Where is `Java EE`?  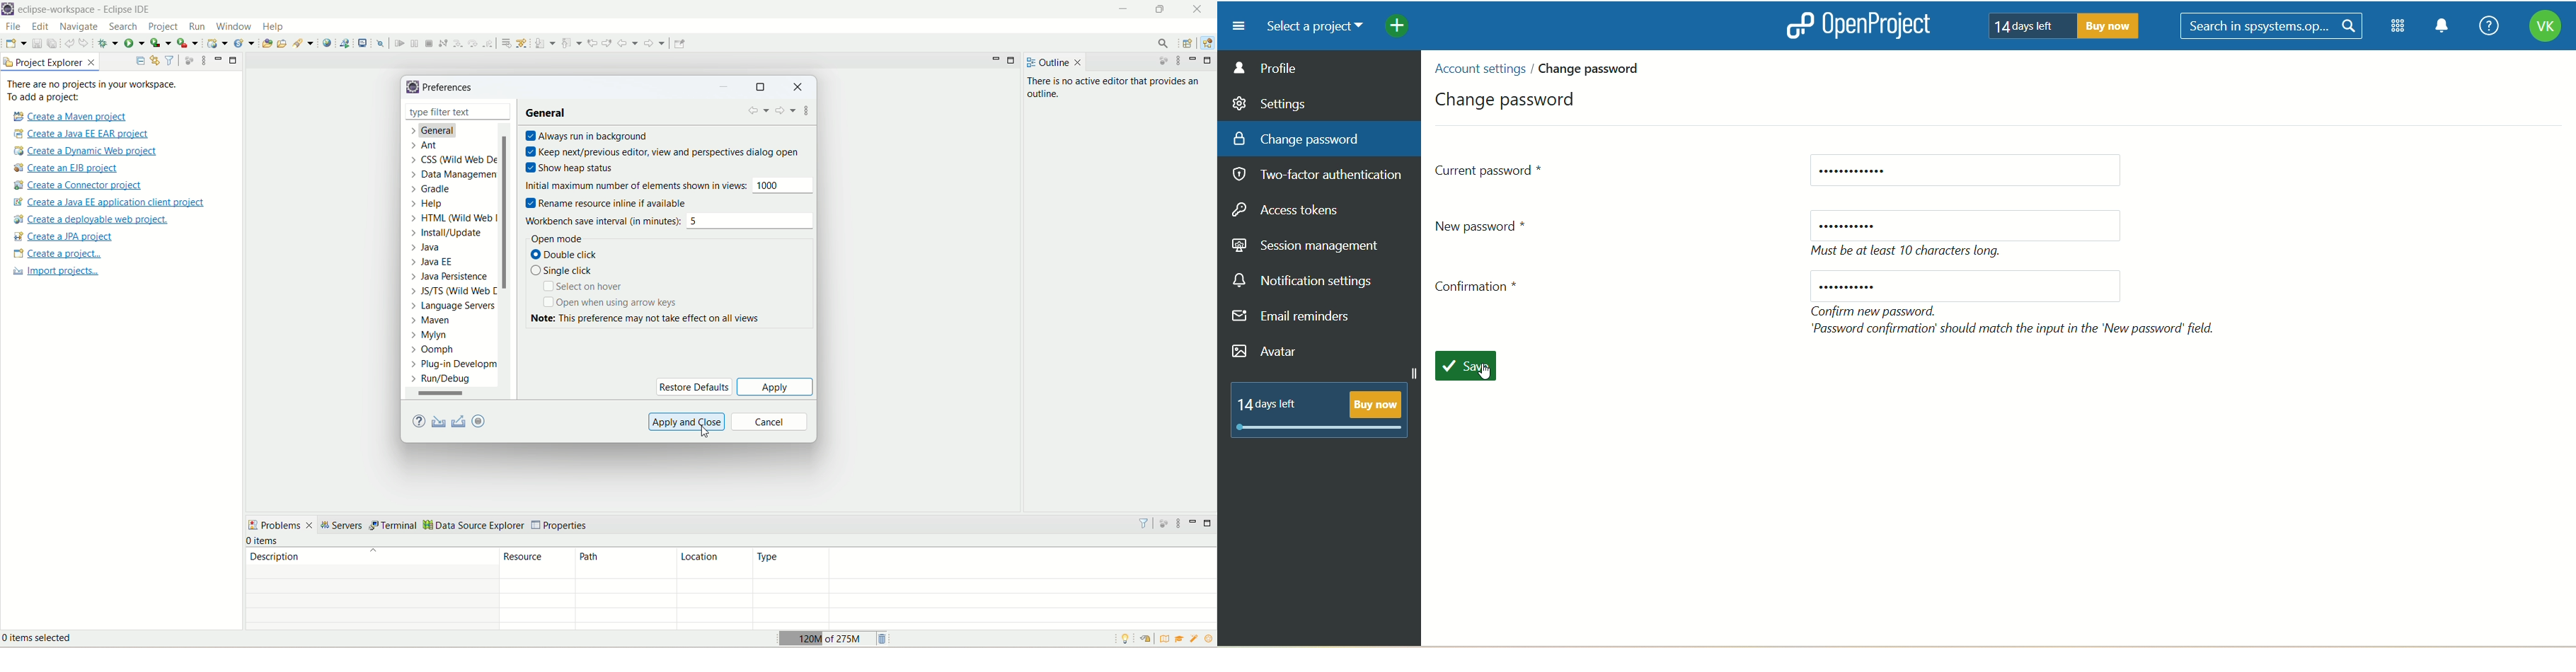
Java EE is located at coordinates (433, 262).